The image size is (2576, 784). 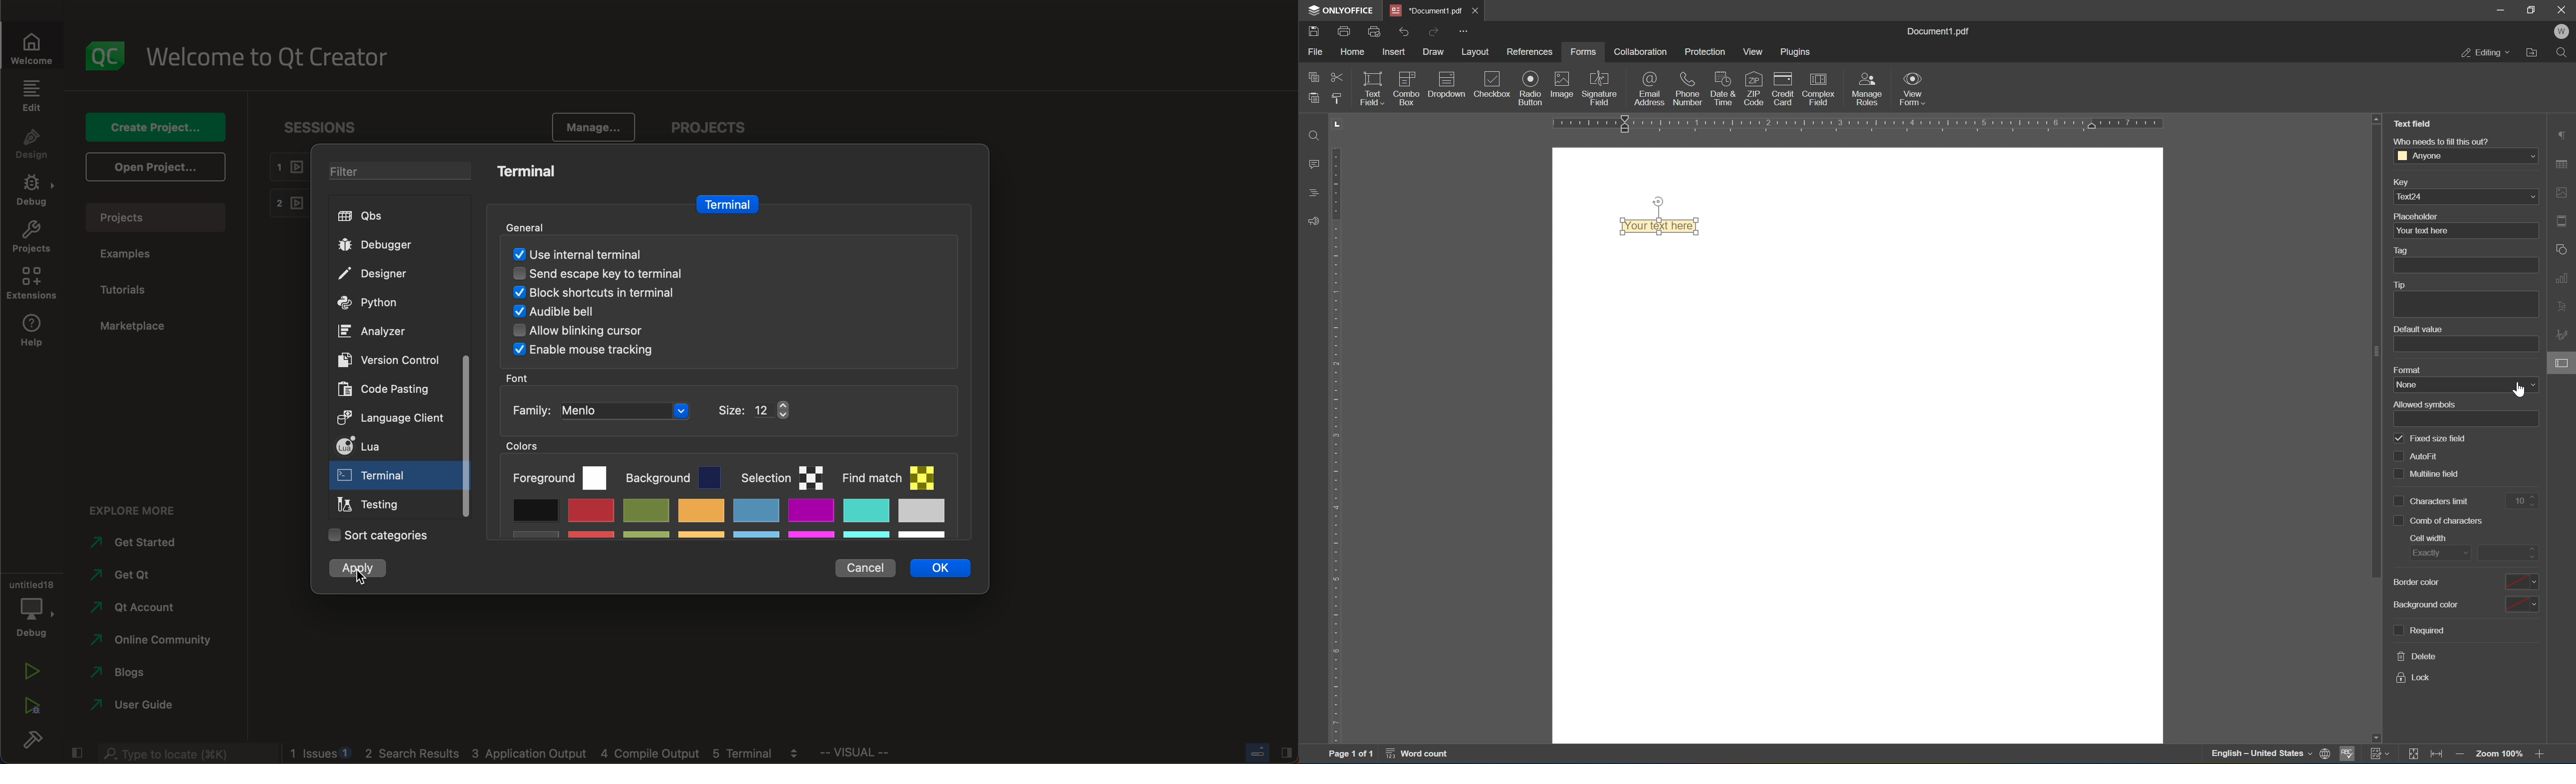 What do you see at coordinates (2398, 285) in the screenshot?
I see `tip` at bounding box center [2398, 285].